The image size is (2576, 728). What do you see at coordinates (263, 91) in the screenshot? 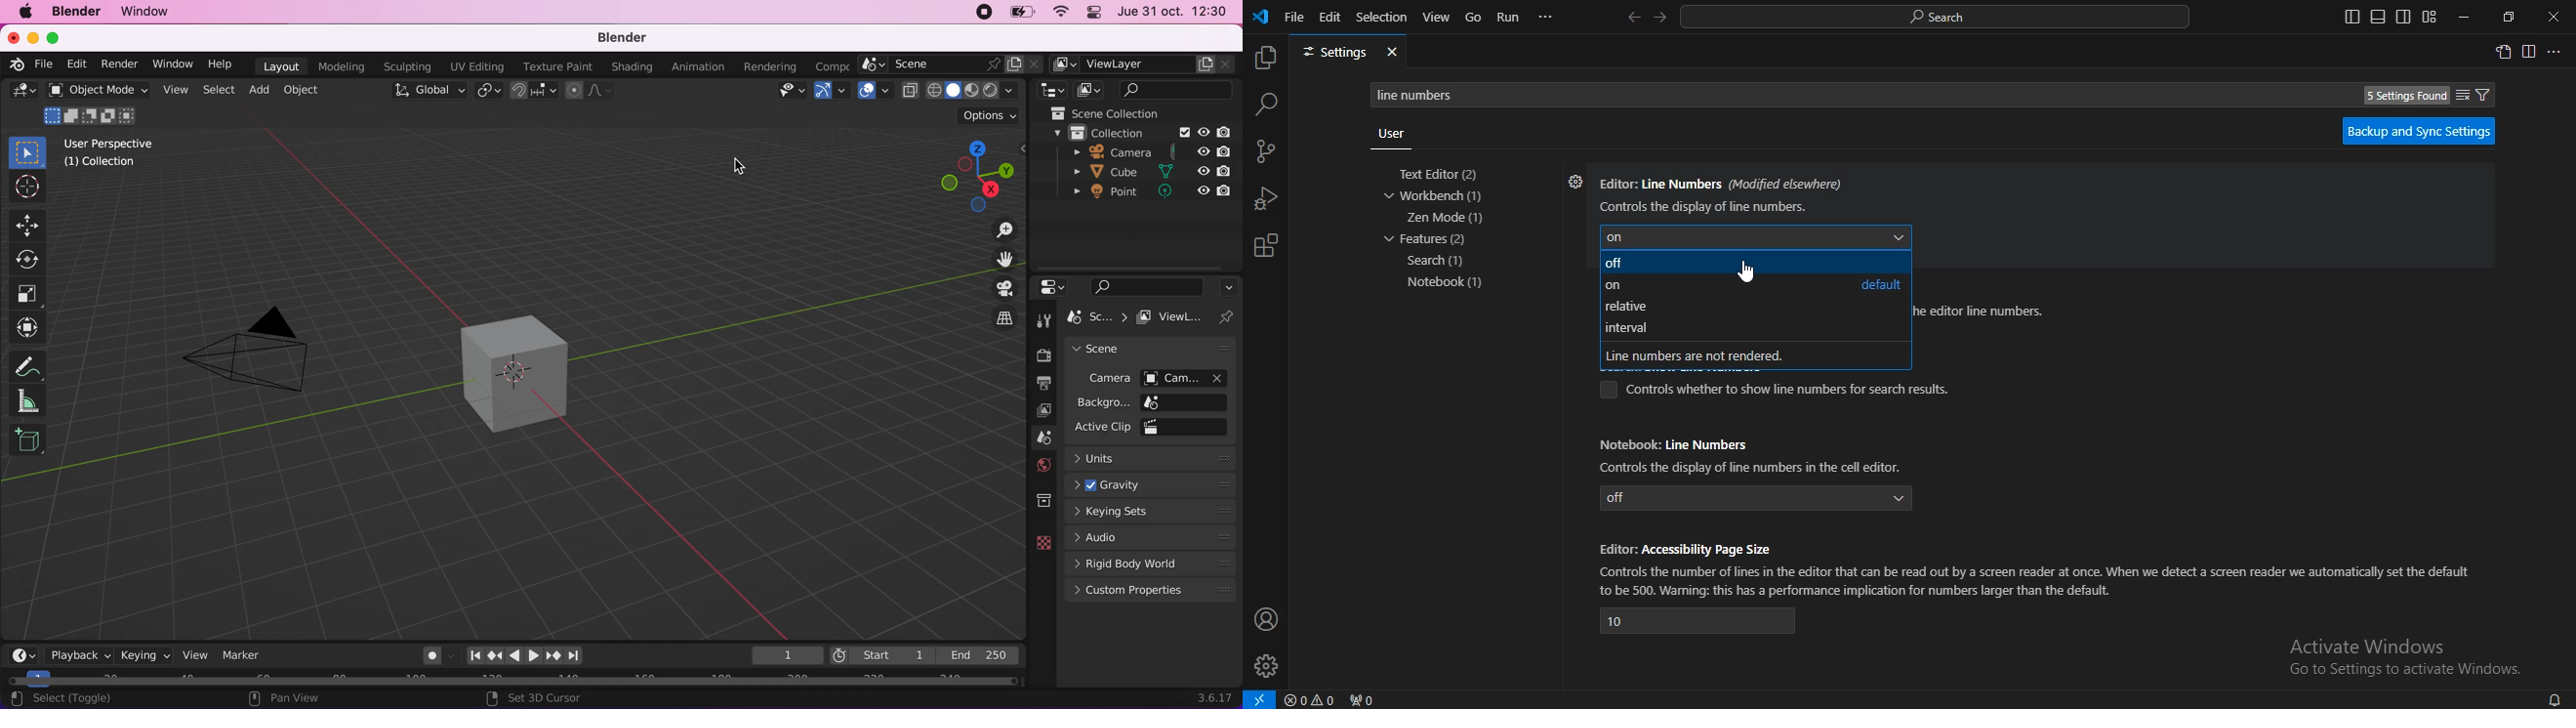
I see `add` at bounding box center [263, 91].